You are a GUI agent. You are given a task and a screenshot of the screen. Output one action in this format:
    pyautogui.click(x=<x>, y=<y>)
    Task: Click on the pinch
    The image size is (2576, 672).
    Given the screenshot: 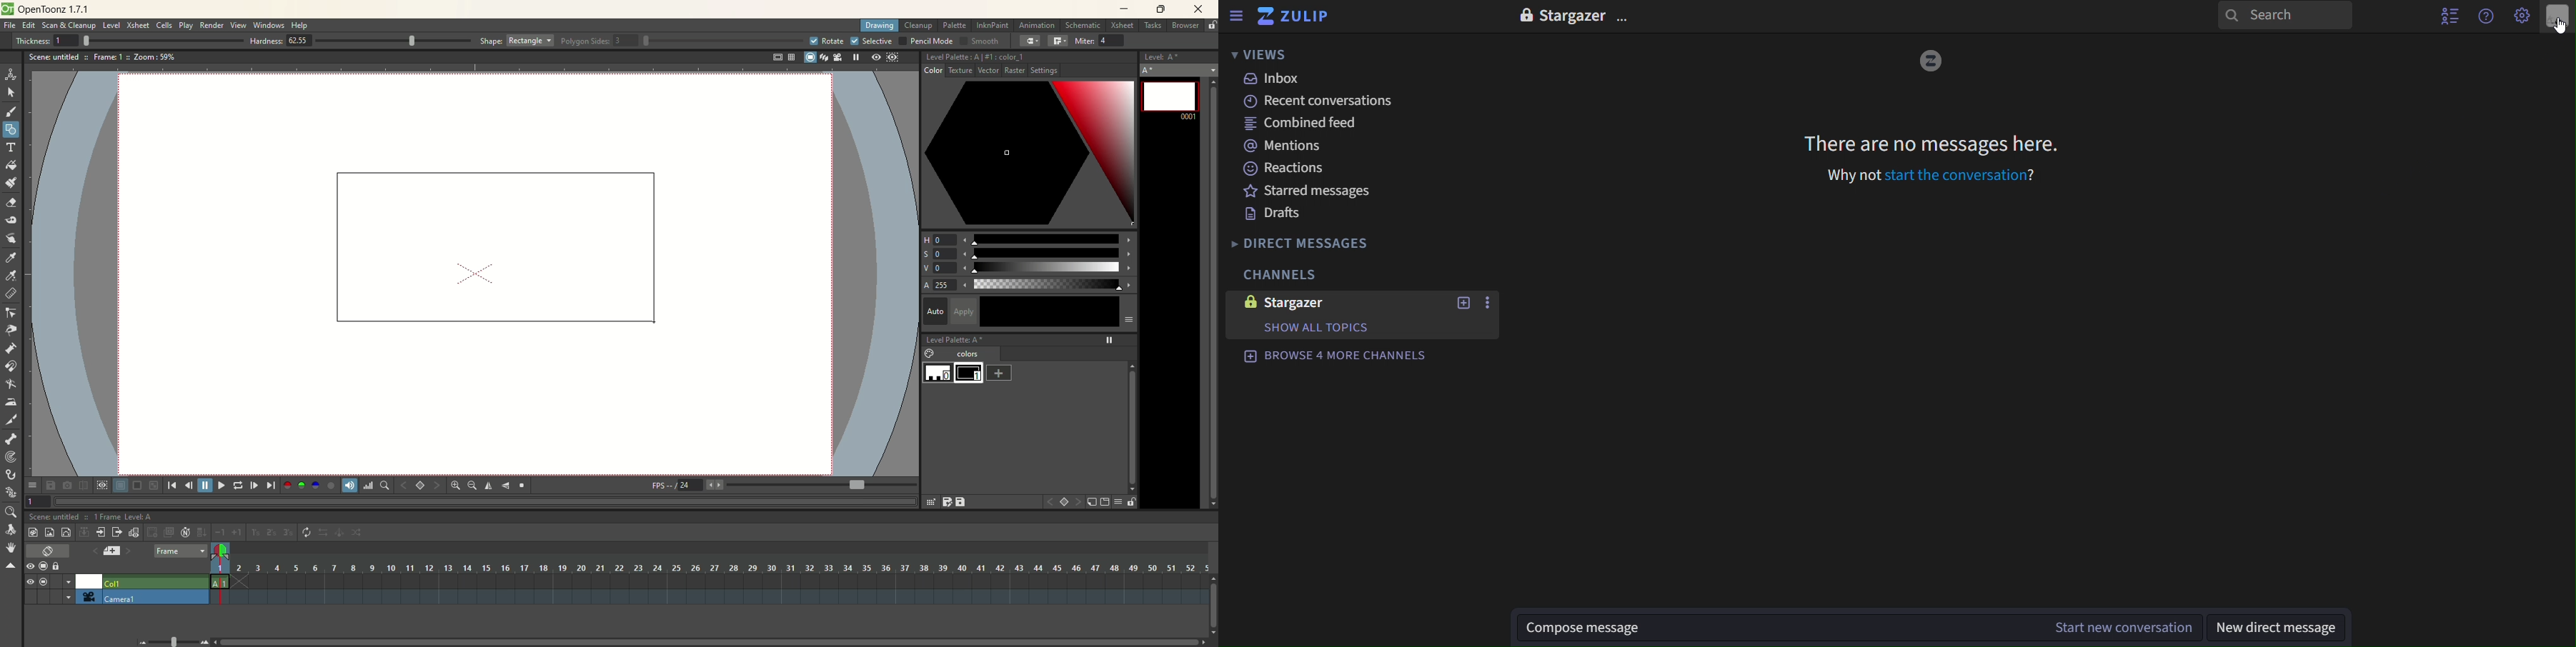 What is the action you would take?
    pyautogui.click(x=11, y=330)
    